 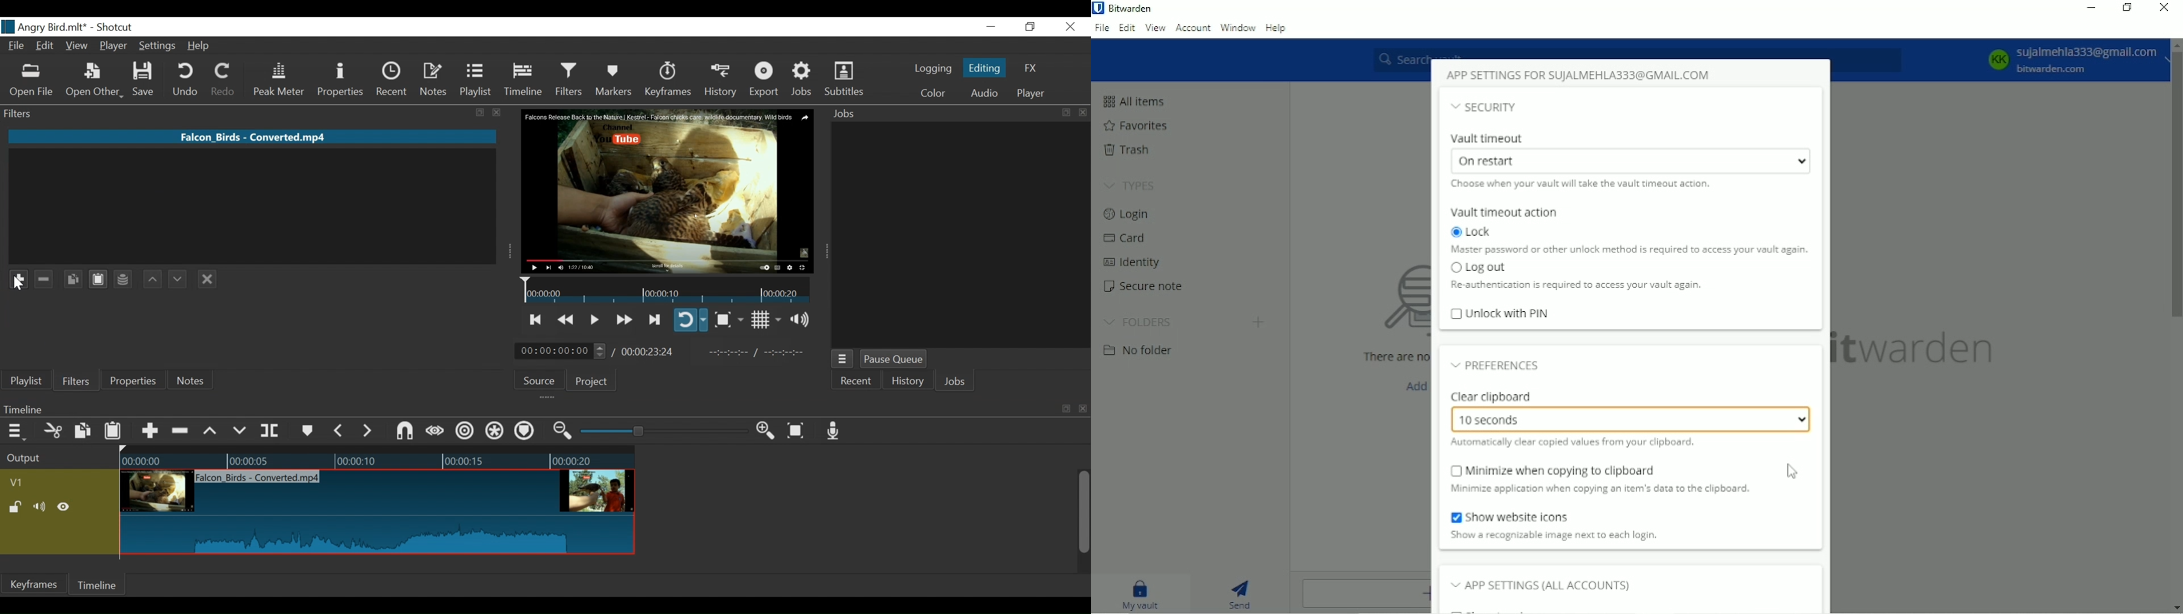 What do you see at coordinates (395, 80) in the screenshot?
I see `Recent` at bounding box center [395, 80].